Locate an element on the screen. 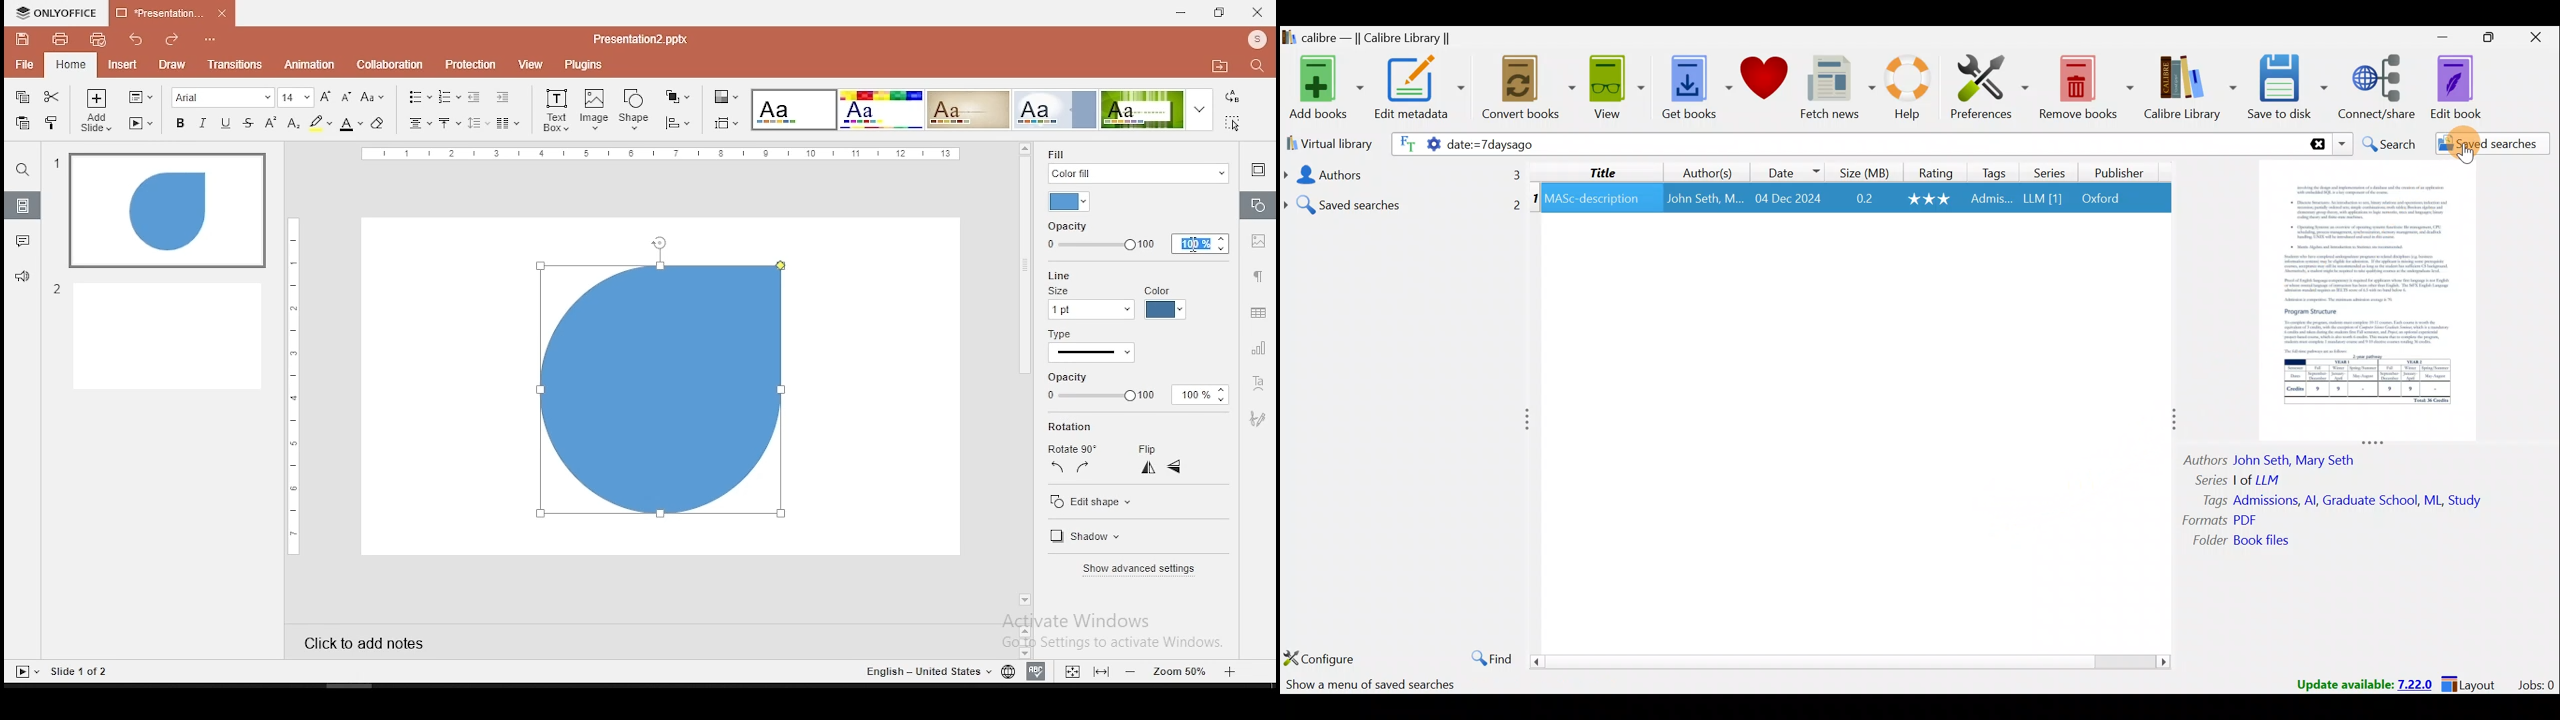  xxx is located at coordinates (1931, 199).